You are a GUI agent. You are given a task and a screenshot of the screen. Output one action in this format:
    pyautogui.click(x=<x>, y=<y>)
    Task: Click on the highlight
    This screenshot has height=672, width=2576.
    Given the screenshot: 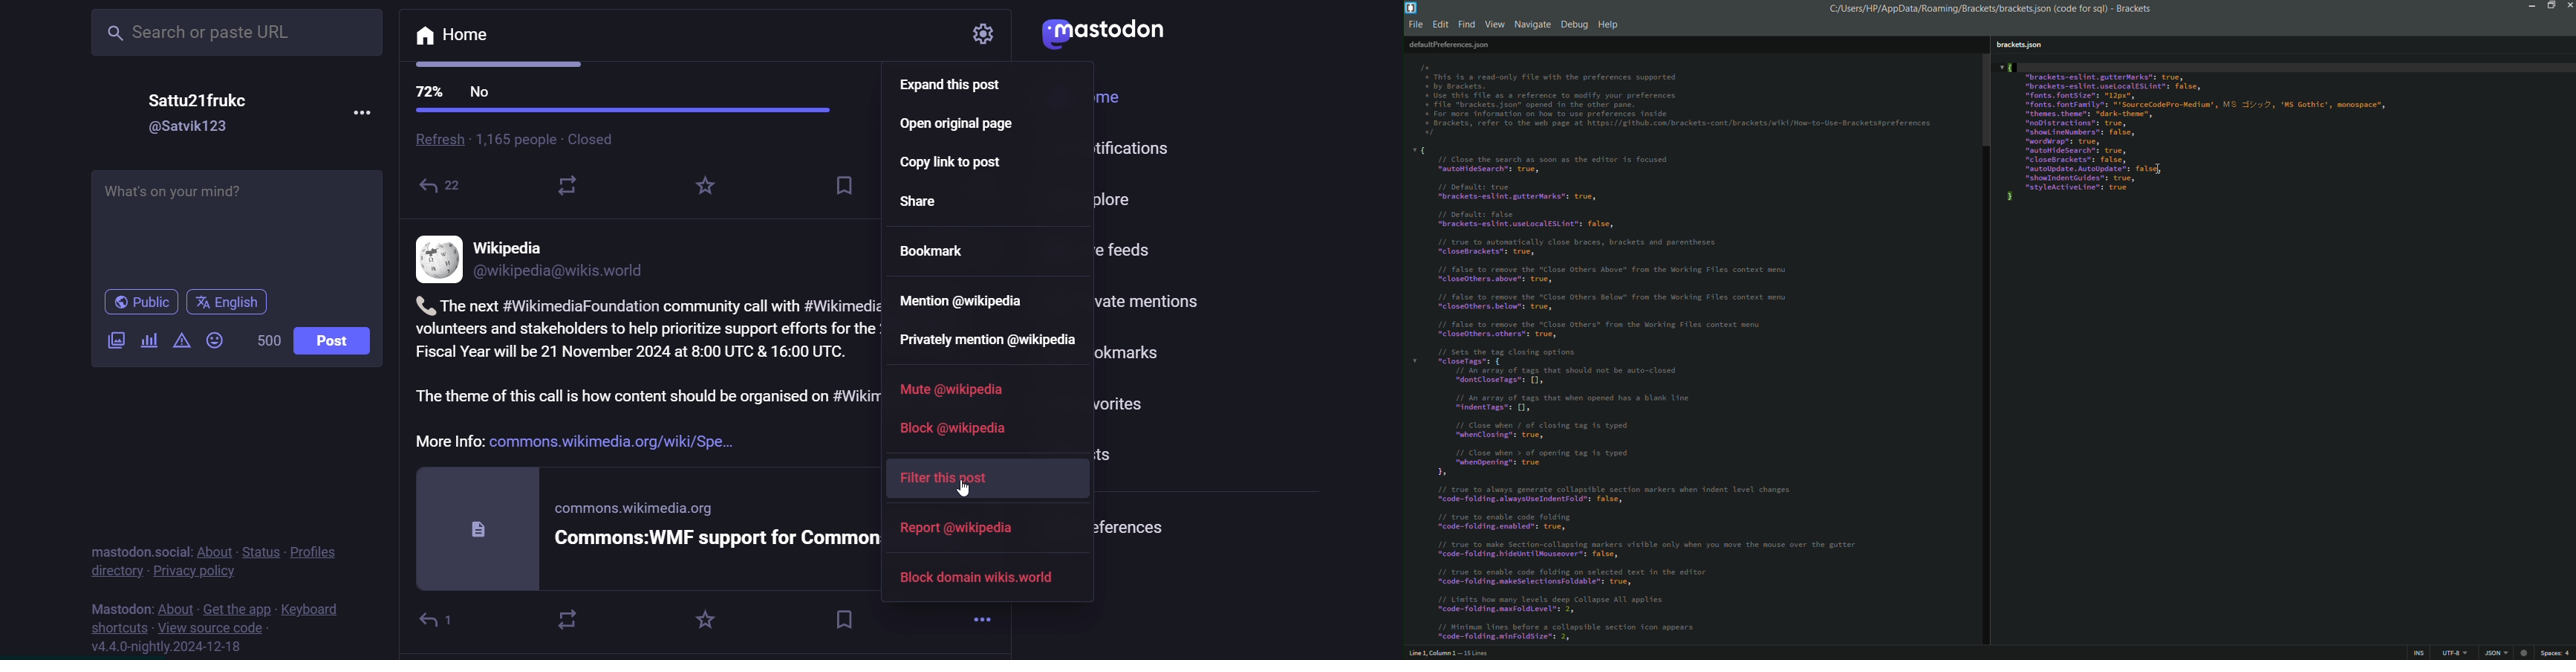 What is the action you would take?
    pyautogui.click(x=703, y=191)
    